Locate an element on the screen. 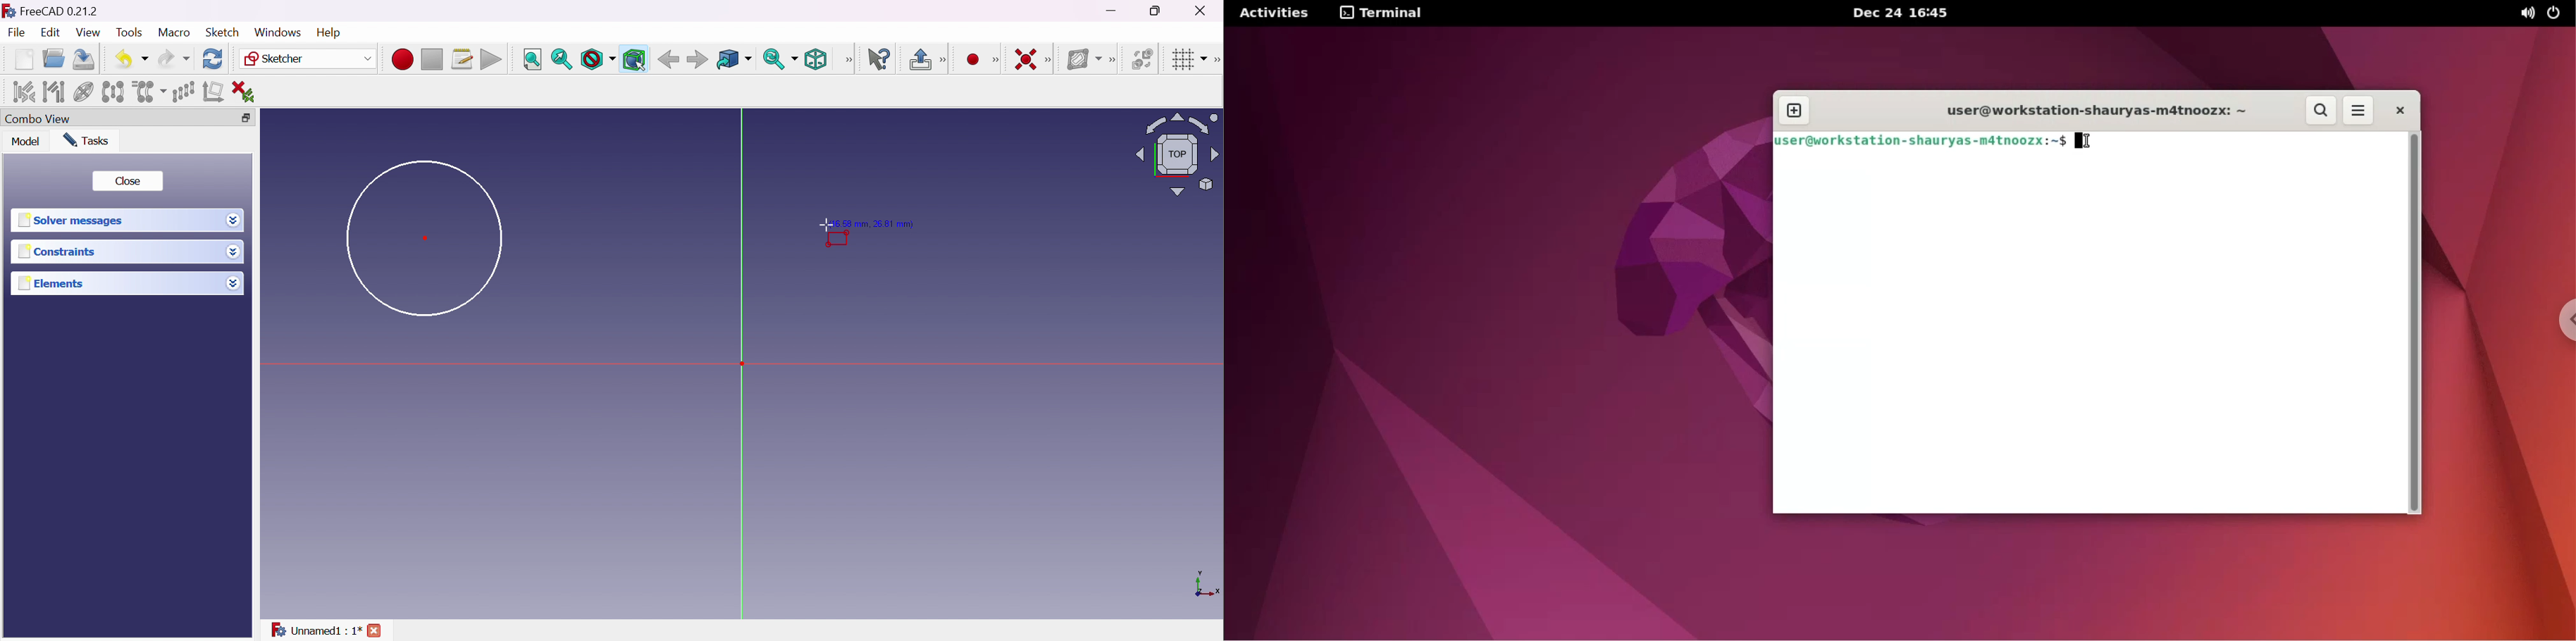 The width and height of the screenshot is (2576, 644). Solver messages is located at coordinates (70, 220).